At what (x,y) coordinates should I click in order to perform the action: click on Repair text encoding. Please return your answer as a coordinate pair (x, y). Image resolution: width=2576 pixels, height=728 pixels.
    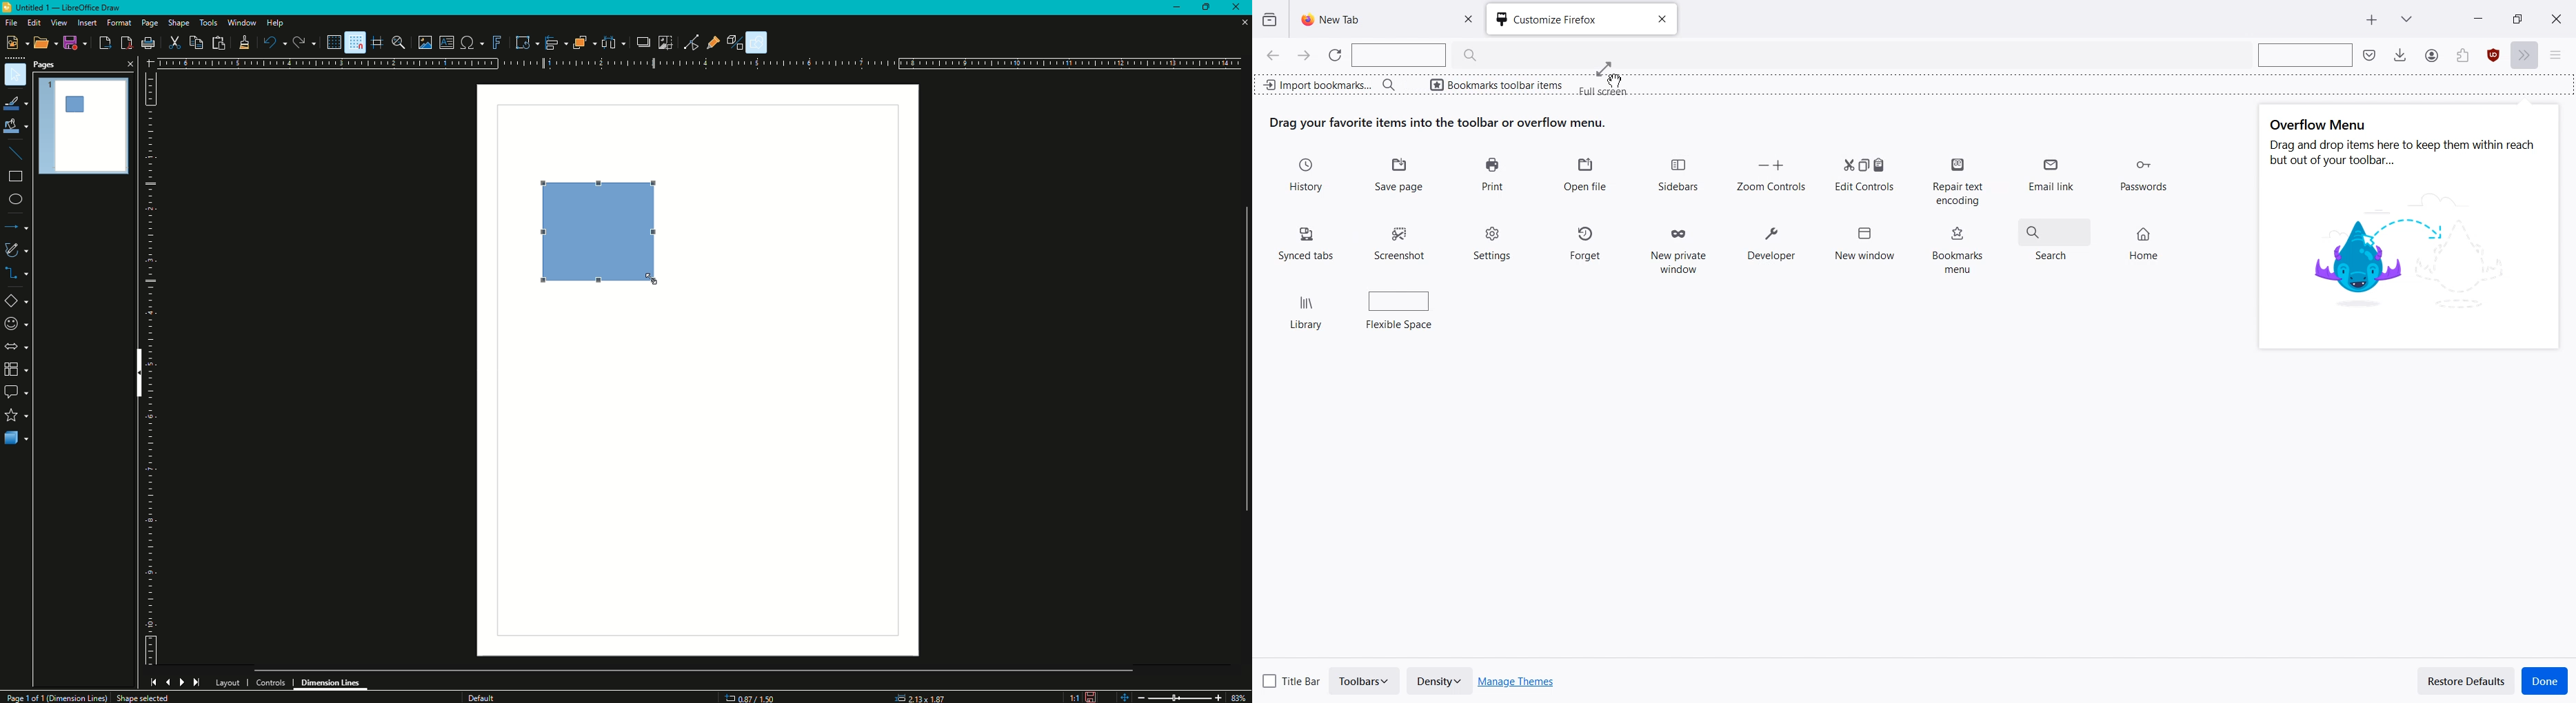
    Looking at the image, I should click on (1957, 179).